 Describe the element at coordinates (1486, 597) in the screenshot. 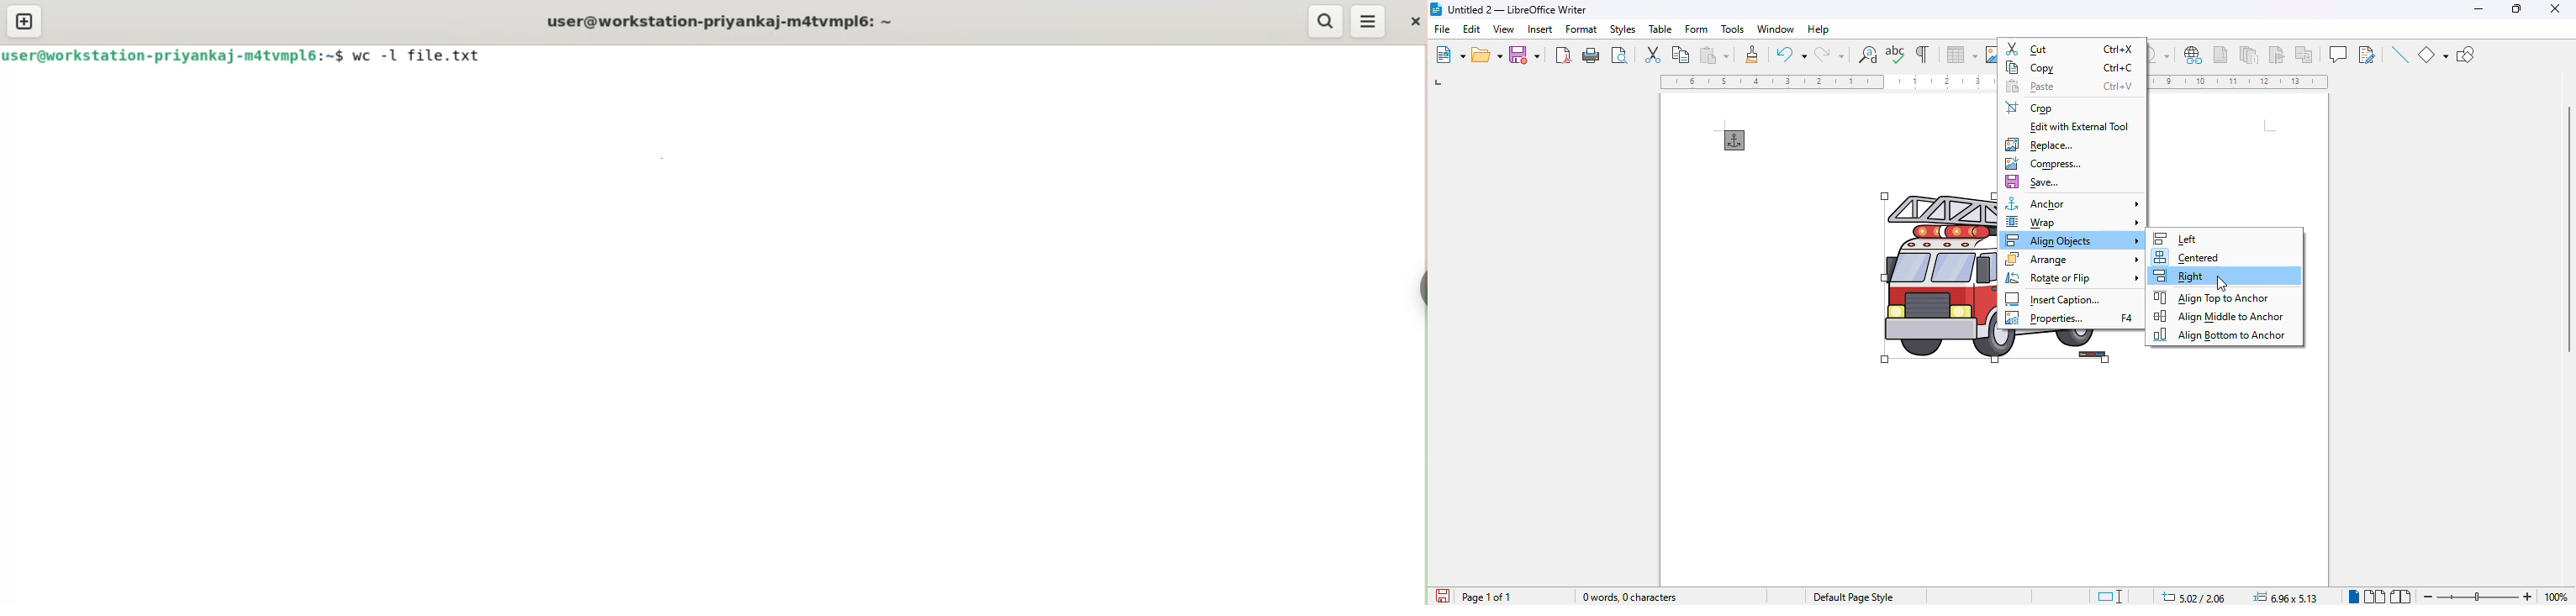

I see `page 1 of 1` at that location.